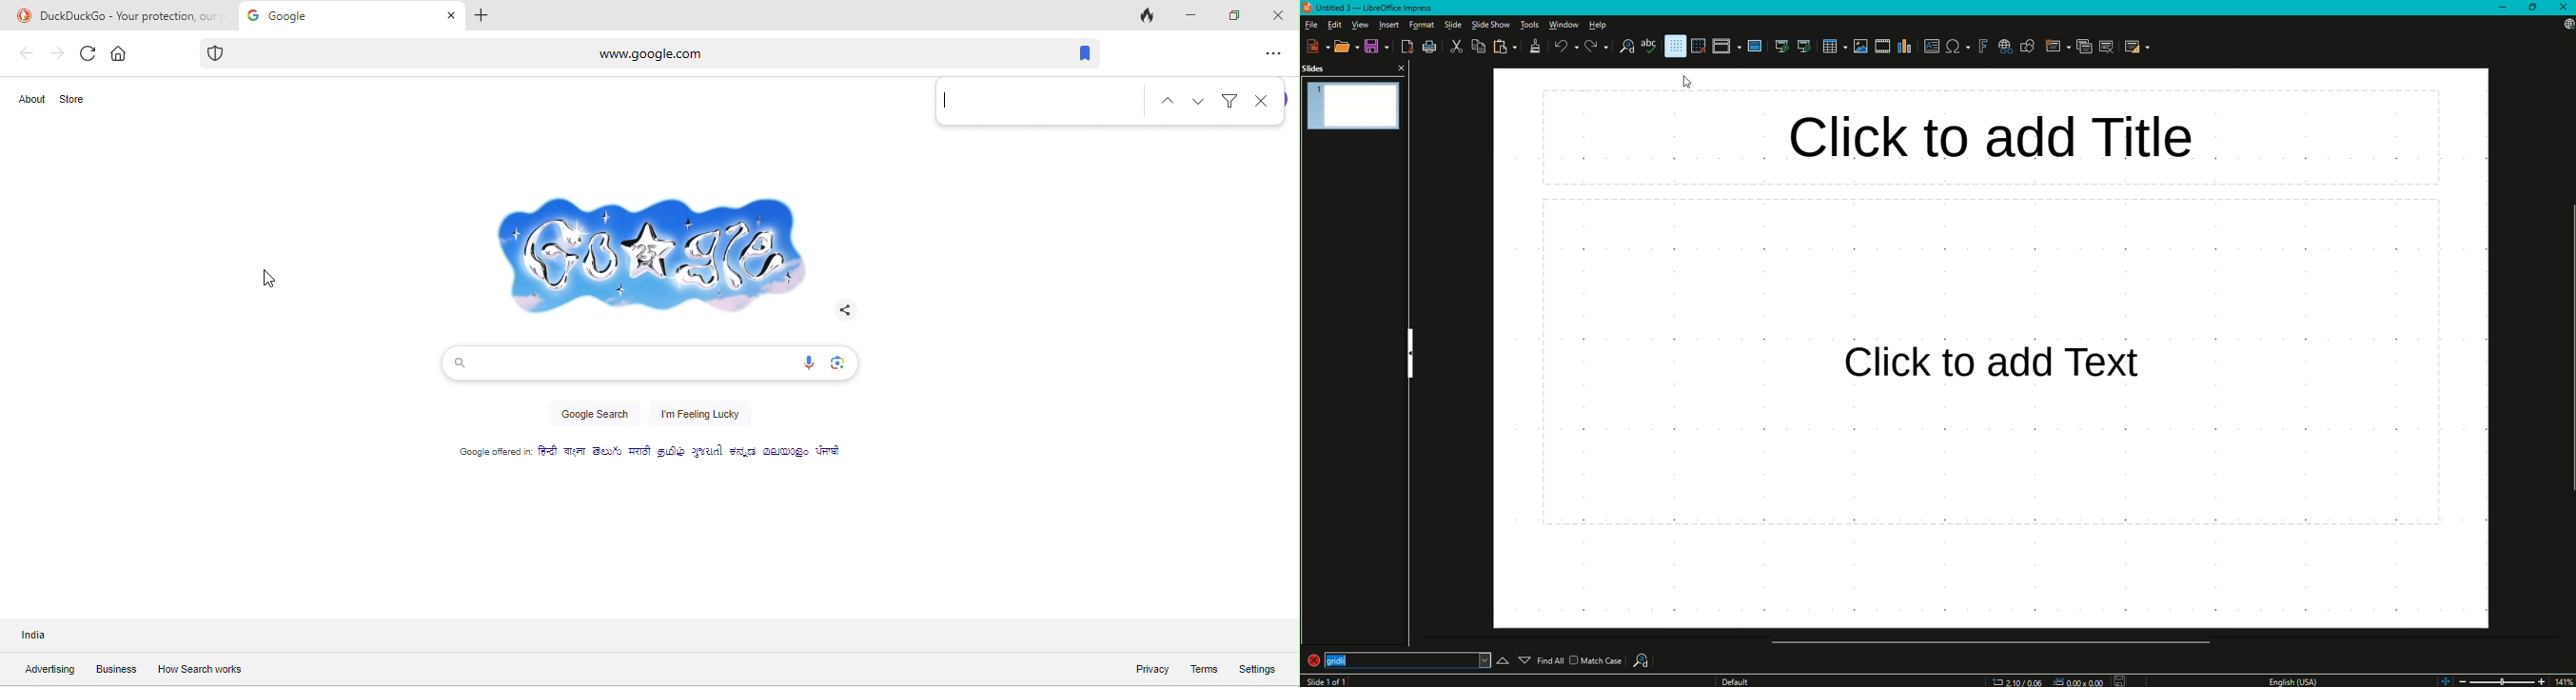  I want to click on Insert chart, so click(1904, 47).